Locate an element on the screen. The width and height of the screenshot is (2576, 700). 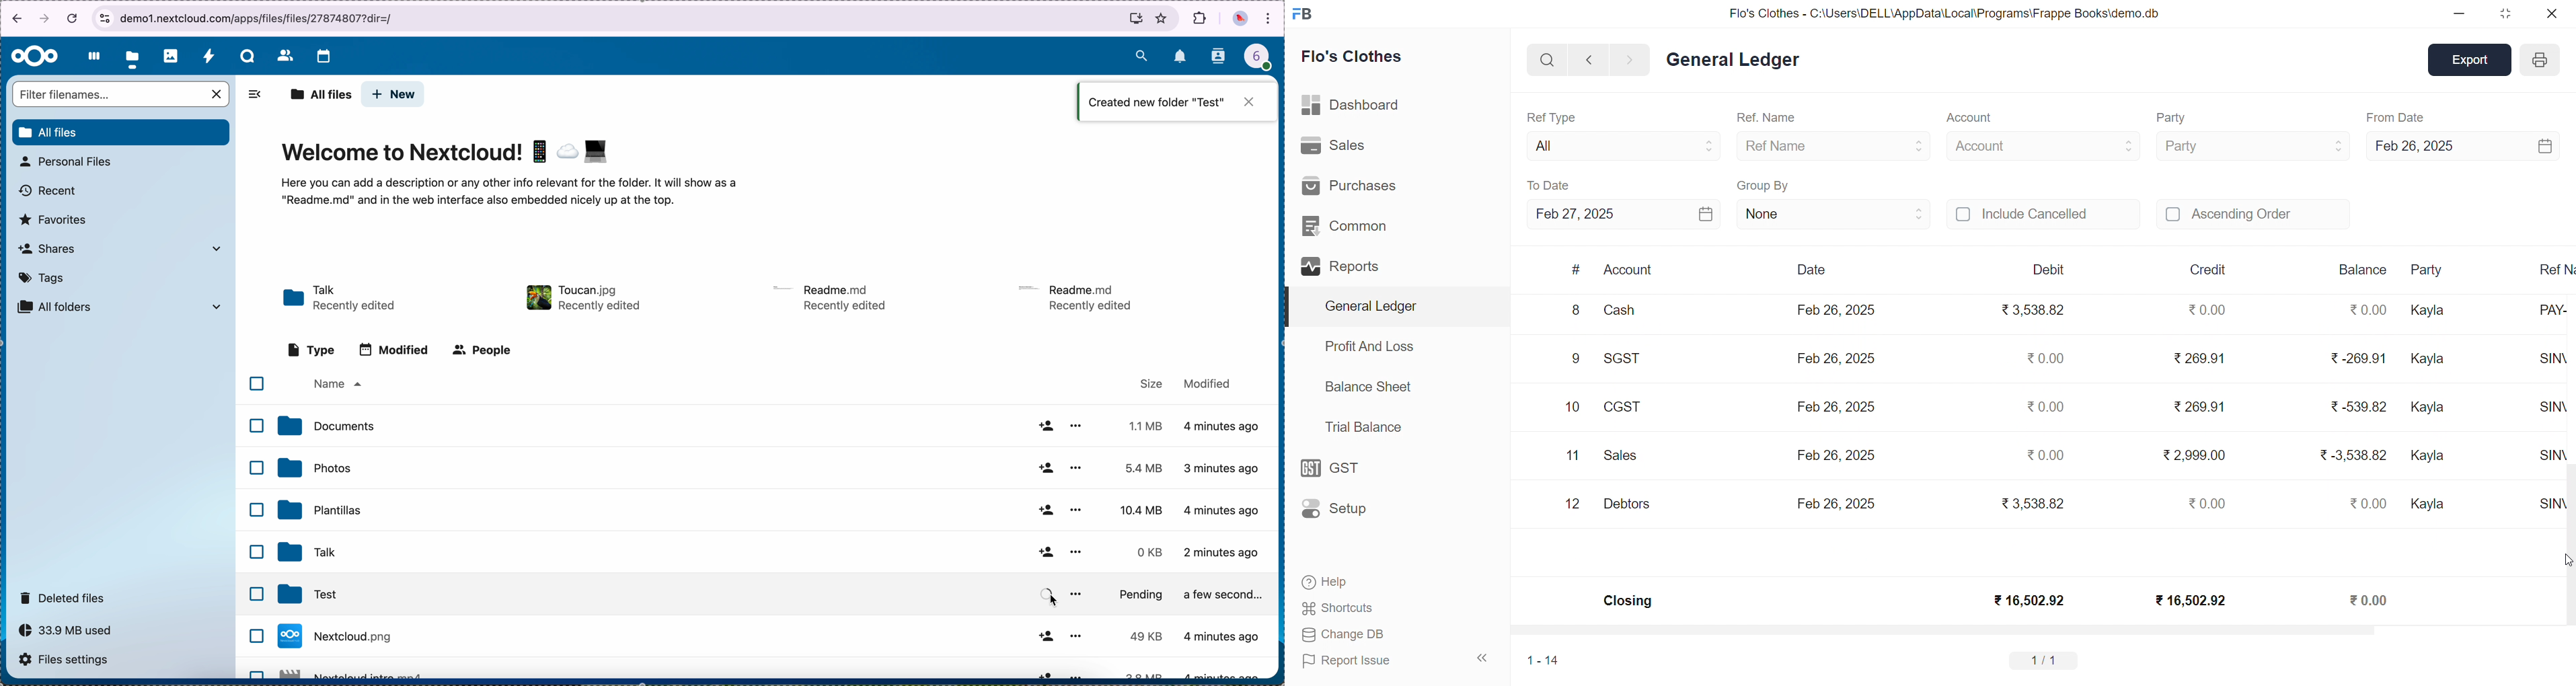
₹ -261.91 is located at coordinates (2357, 360).